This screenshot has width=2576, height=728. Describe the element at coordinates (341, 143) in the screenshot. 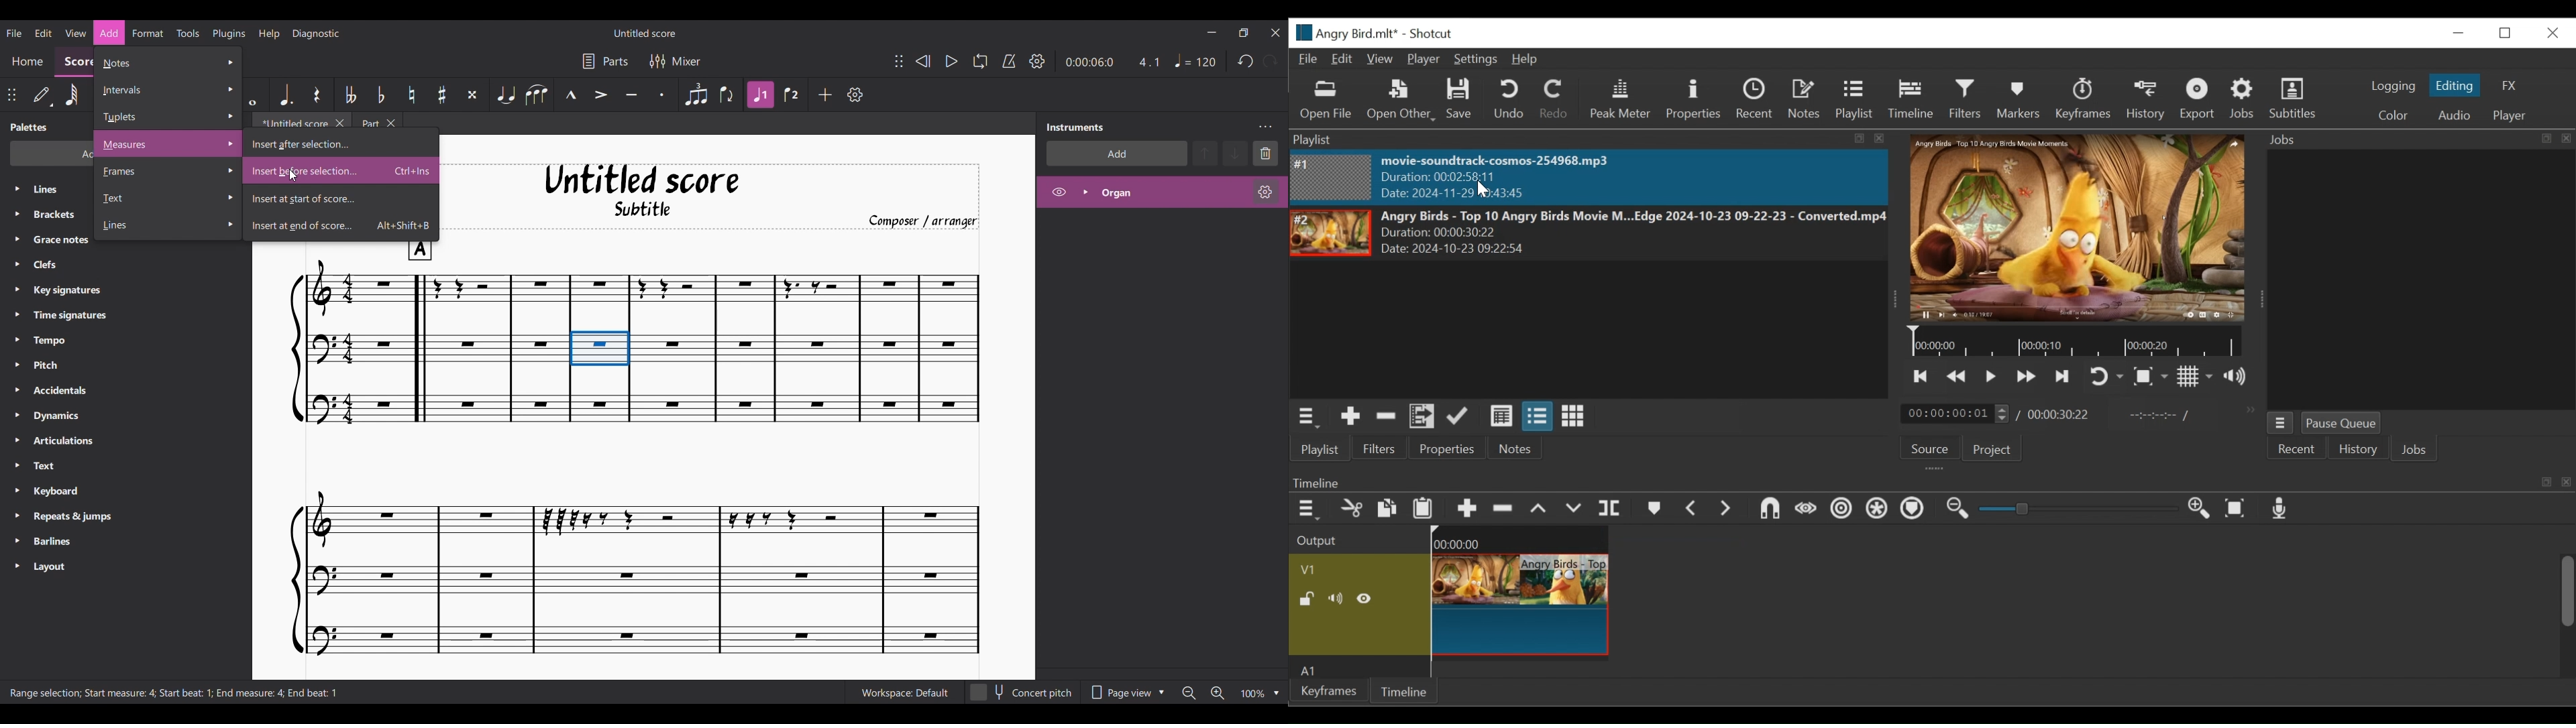

I see `Insert after selection` at that location.